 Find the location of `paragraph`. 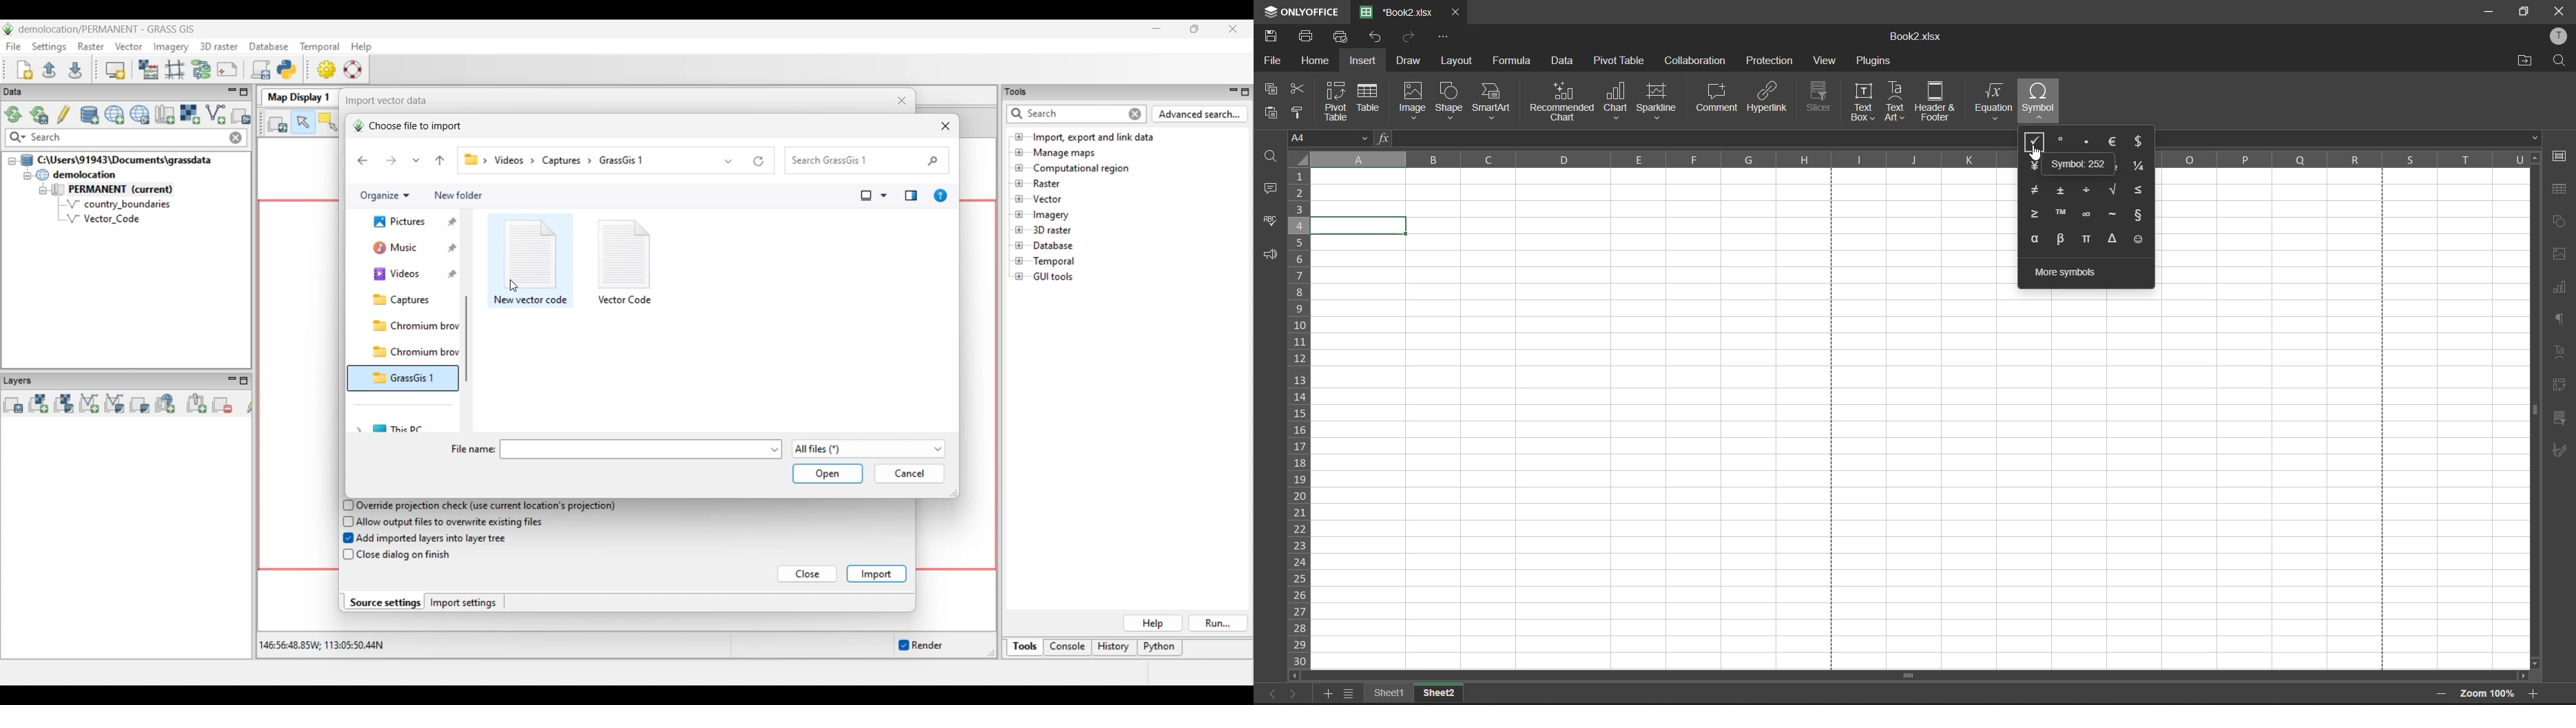

paragraph is located at coordinates (2561, 318).